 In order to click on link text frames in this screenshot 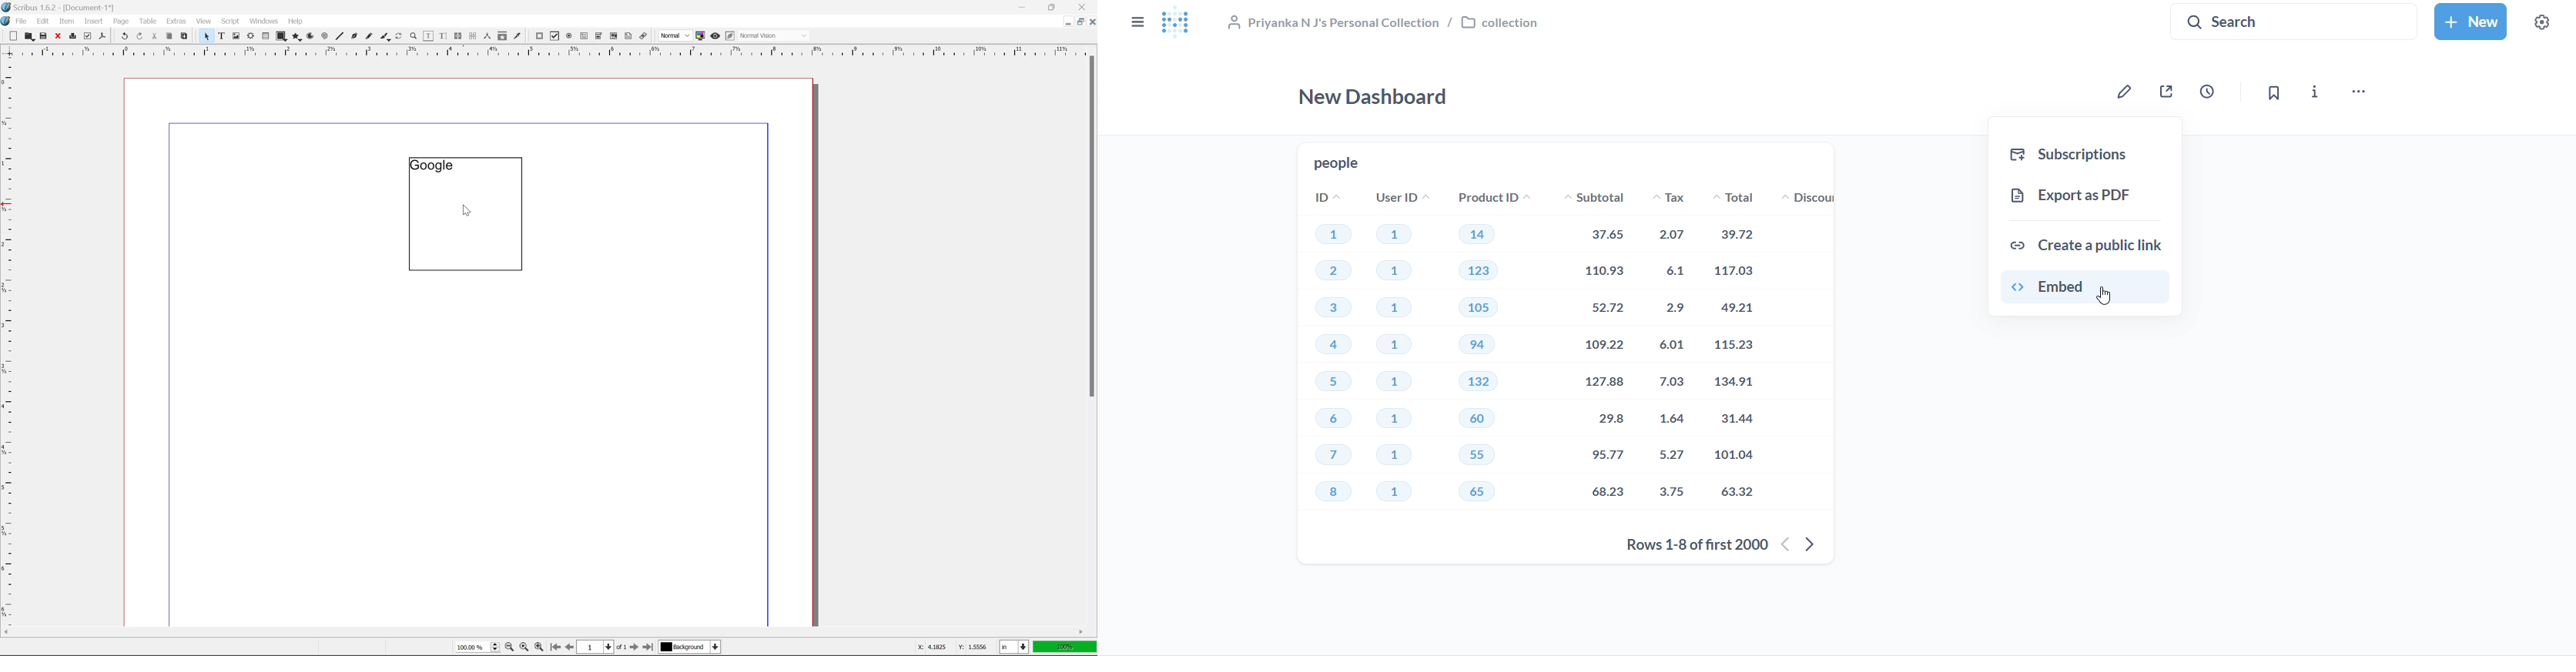, I will do `click(457, 36)`.